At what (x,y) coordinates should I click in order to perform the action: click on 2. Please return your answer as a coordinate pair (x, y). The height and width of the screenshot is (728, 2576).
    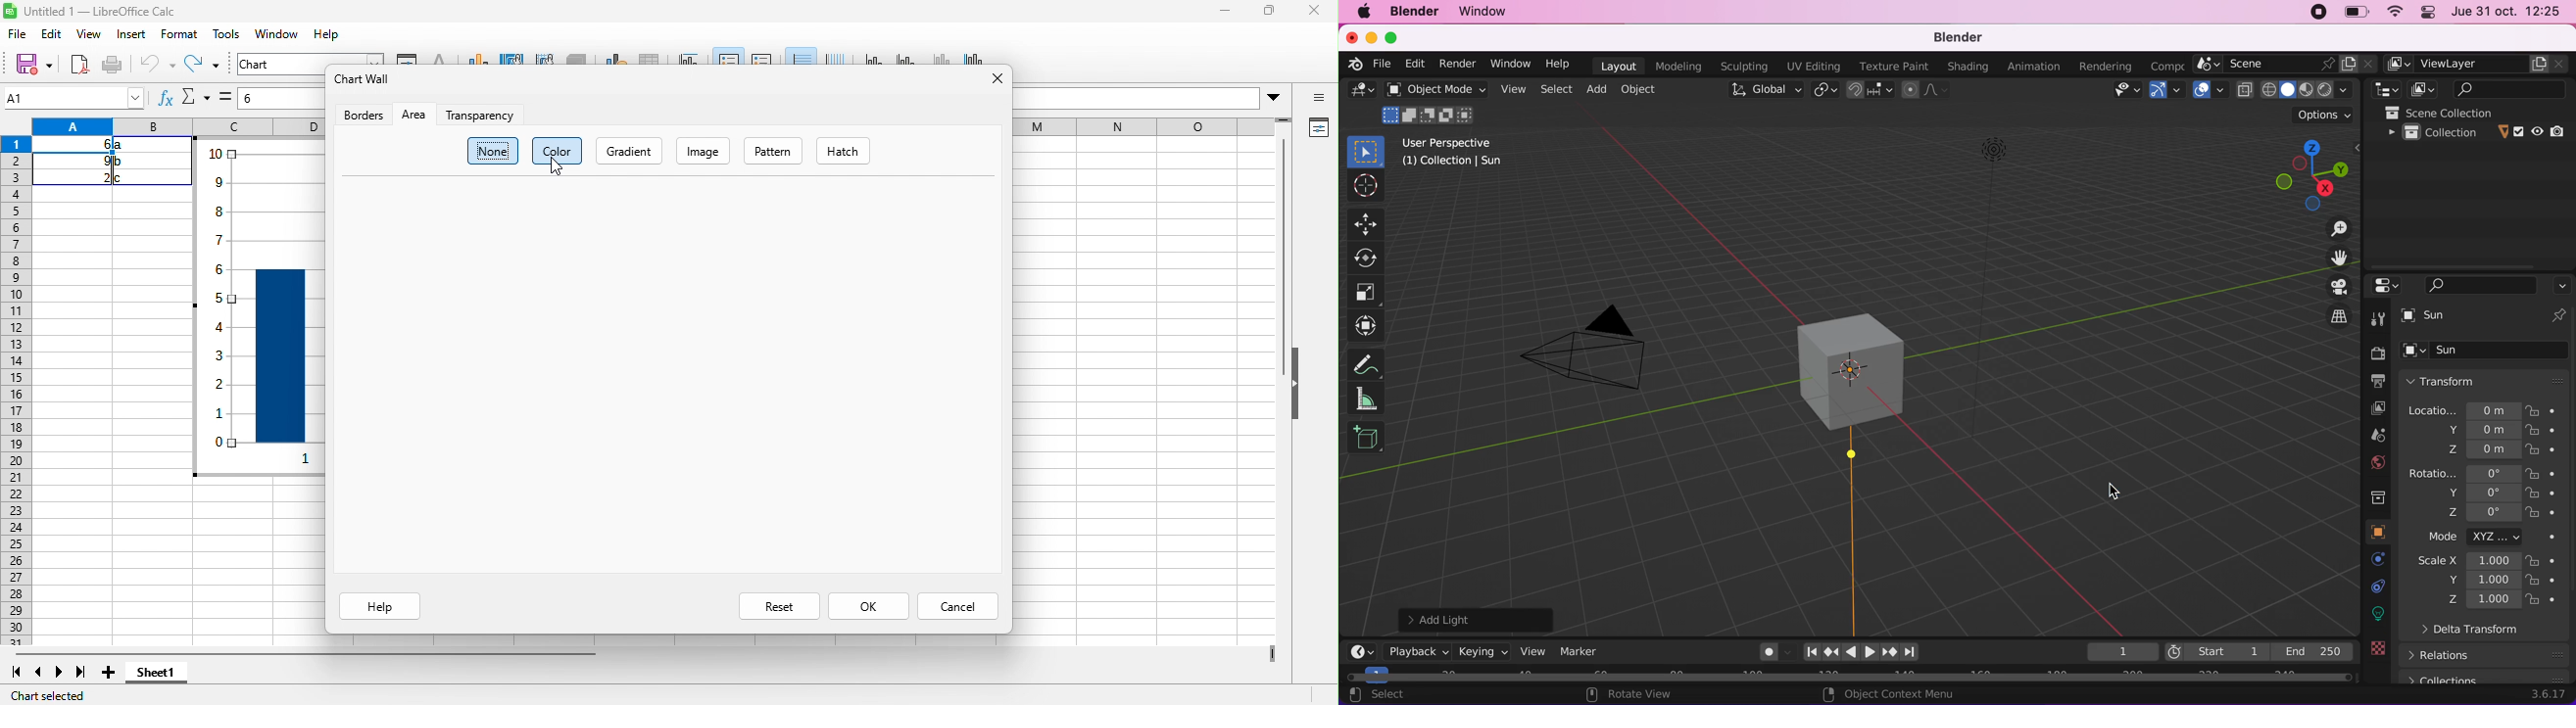
    Looking at the image, I should click on (96, 178).